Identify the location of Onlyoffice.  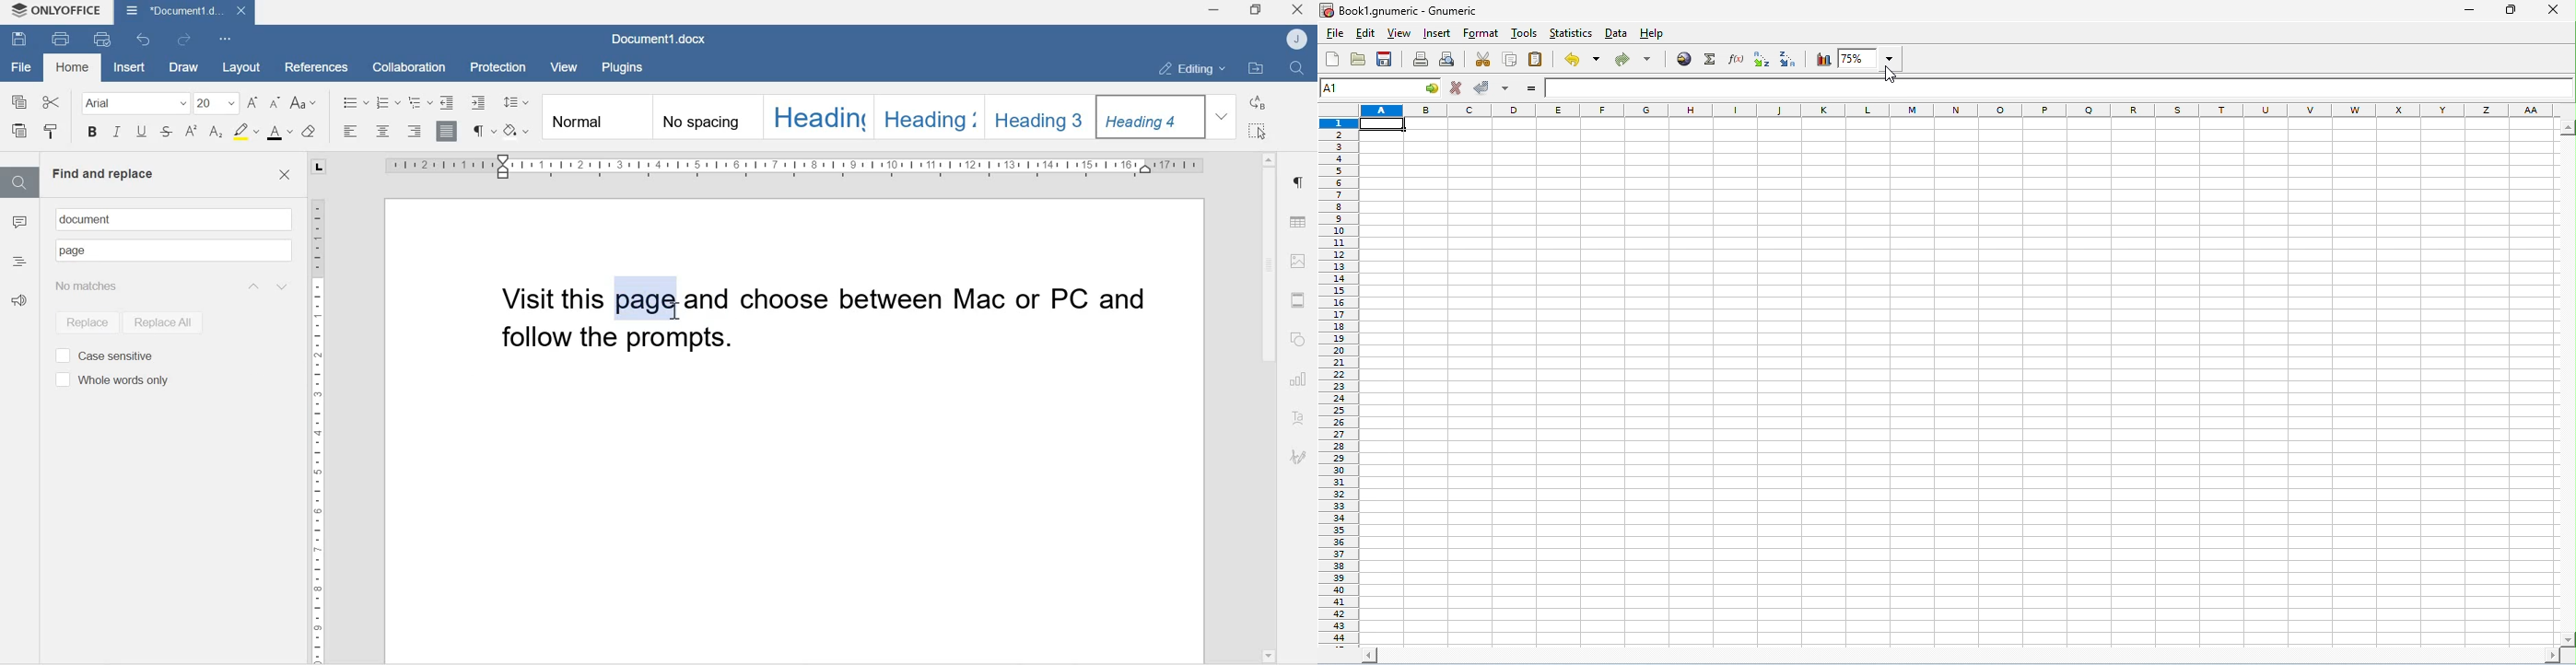
(57, 12).